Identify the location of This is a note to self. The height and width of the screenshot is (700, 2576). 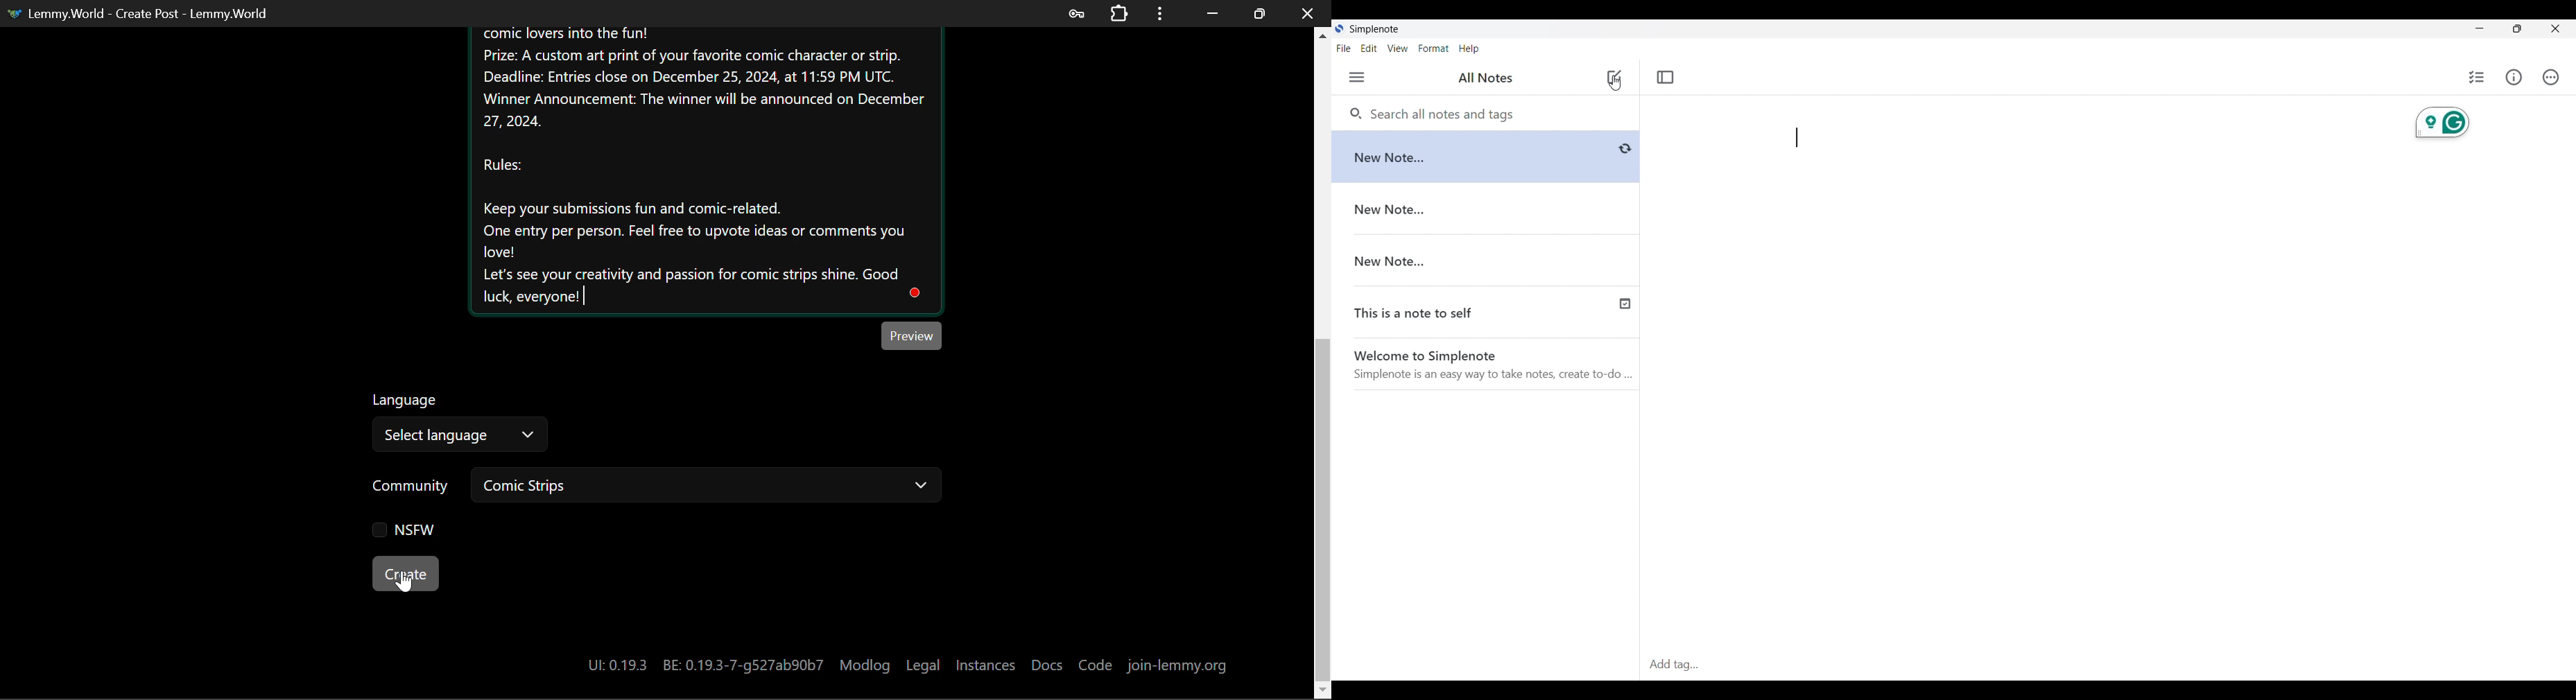
(1438, 314).